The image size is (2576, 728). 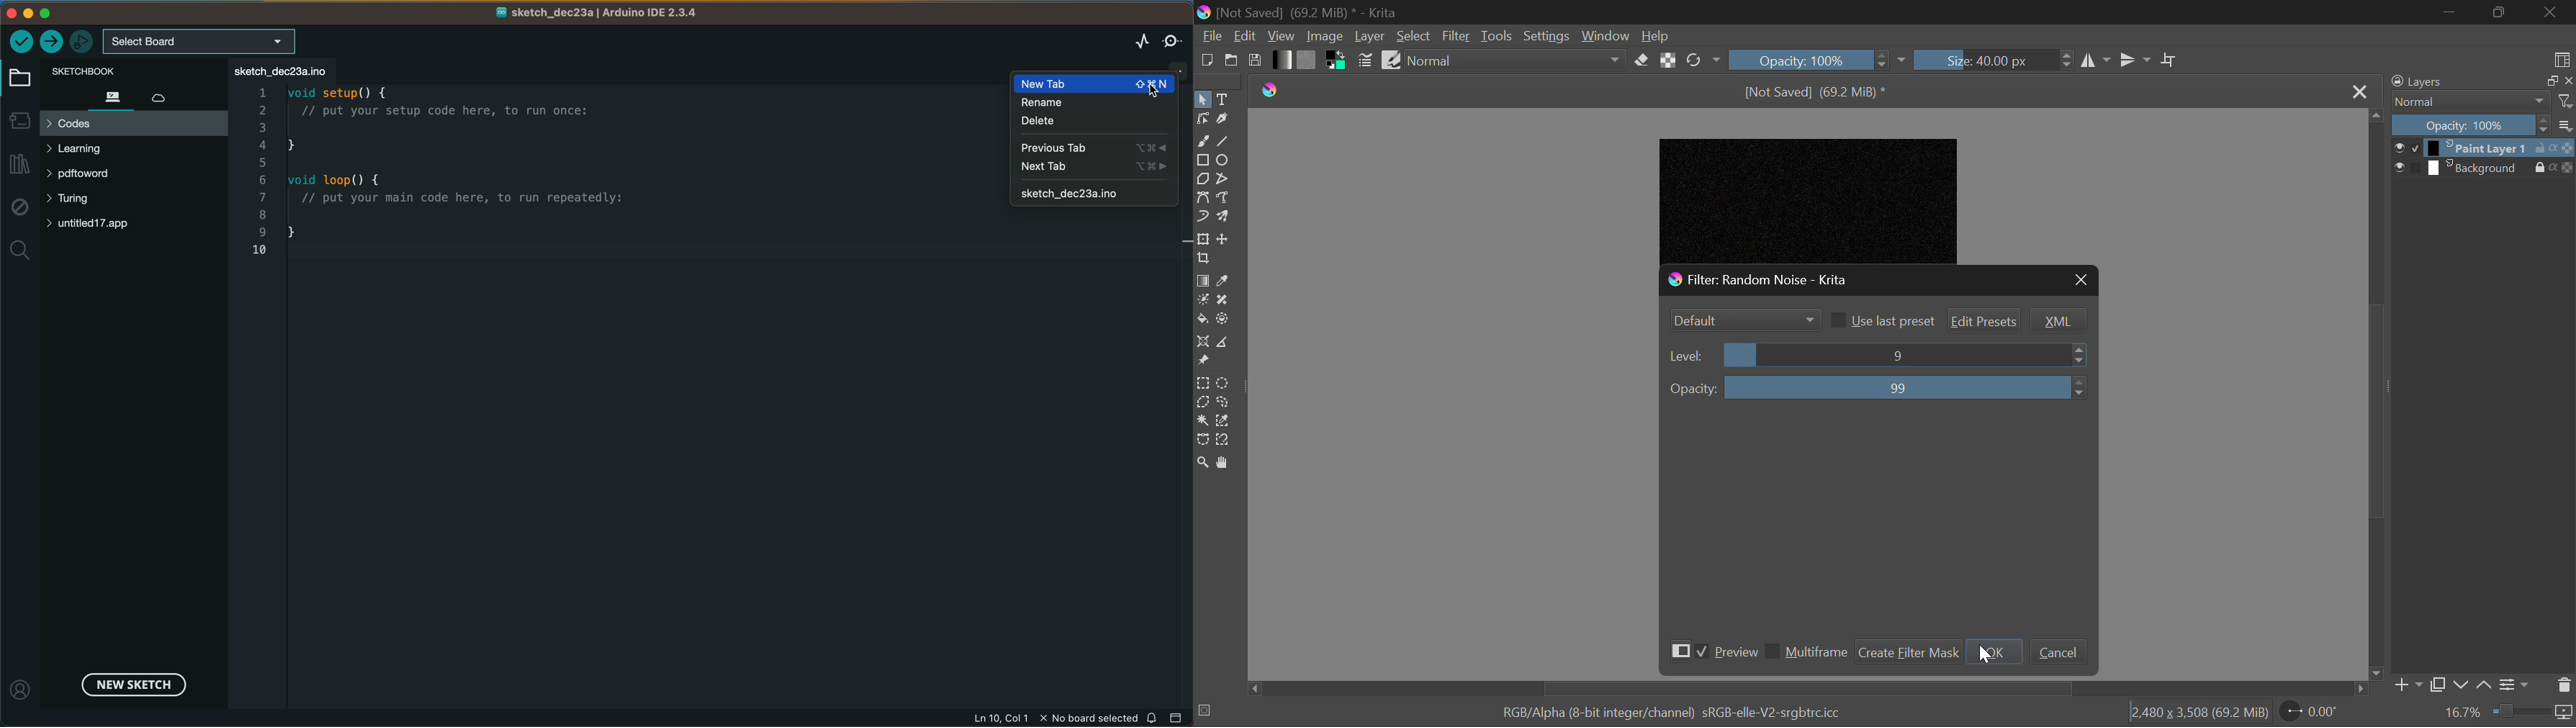 What do you see at coordinates (2376, 392) in the screenshot?
I see `Scroll Bar` at bounding box center [2376, 392].